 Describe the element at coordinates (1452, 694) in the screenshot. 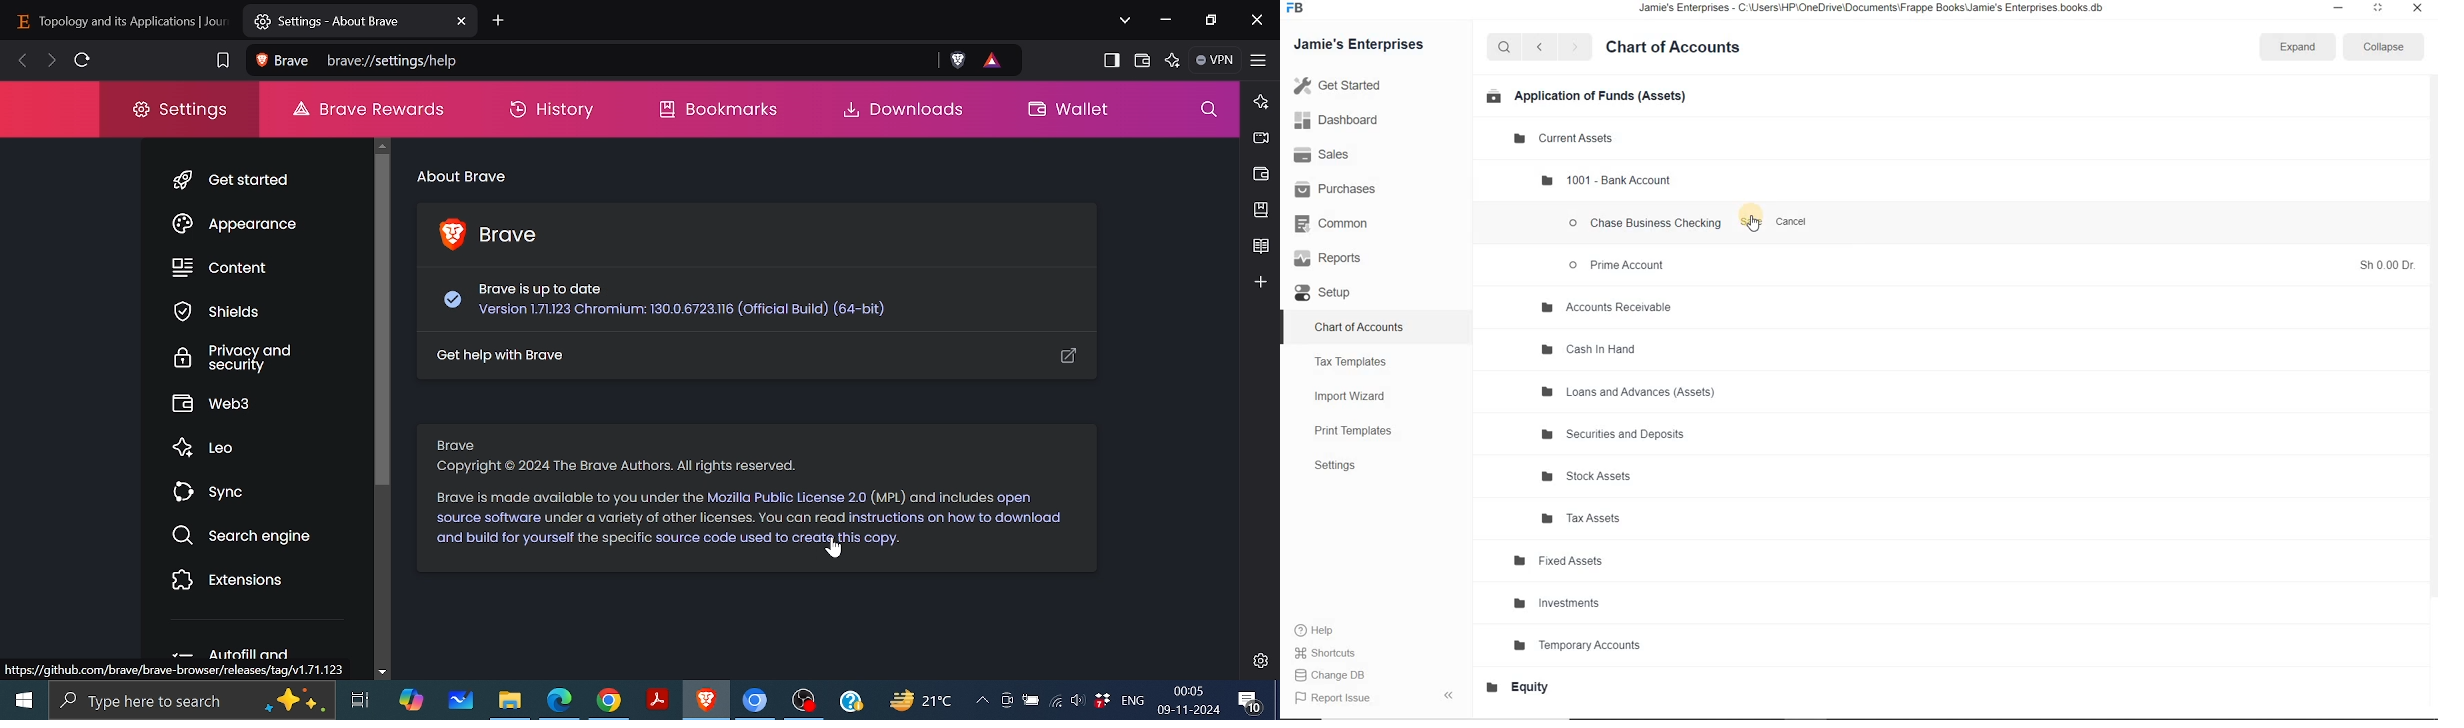

I see `expand` at that location.